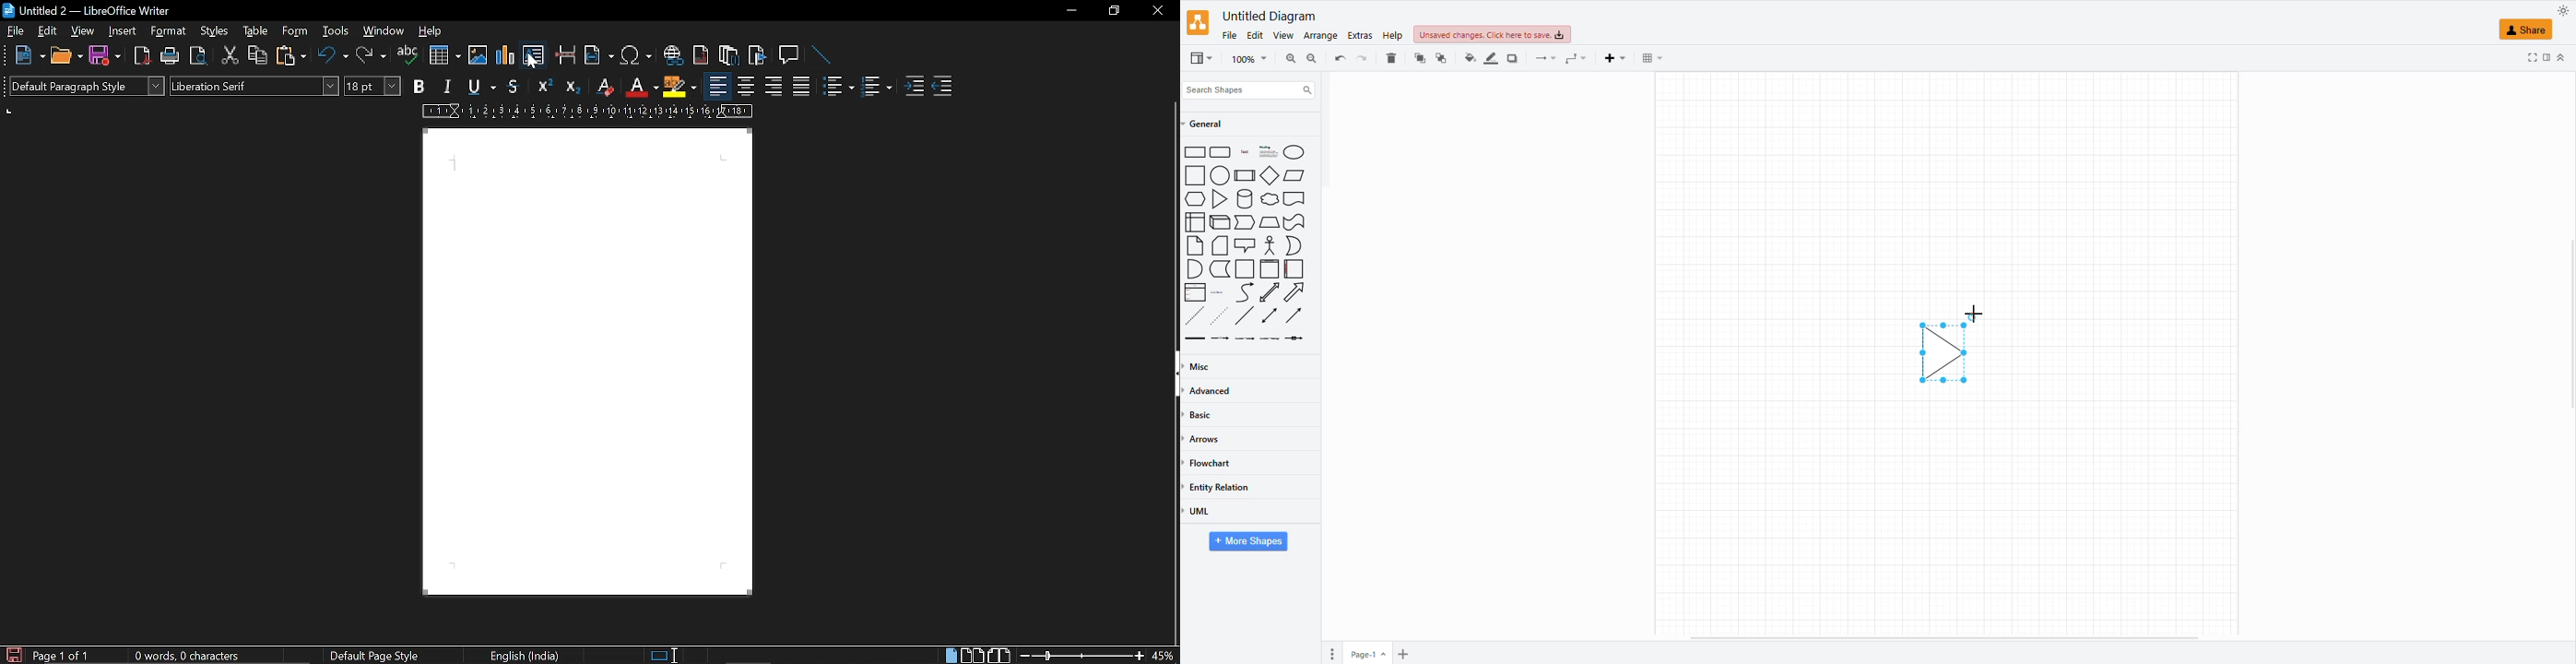  What do you see at coordinates (1369, 652) in the screenshot?
I see `page 1` at bounding box center [1369, 652].